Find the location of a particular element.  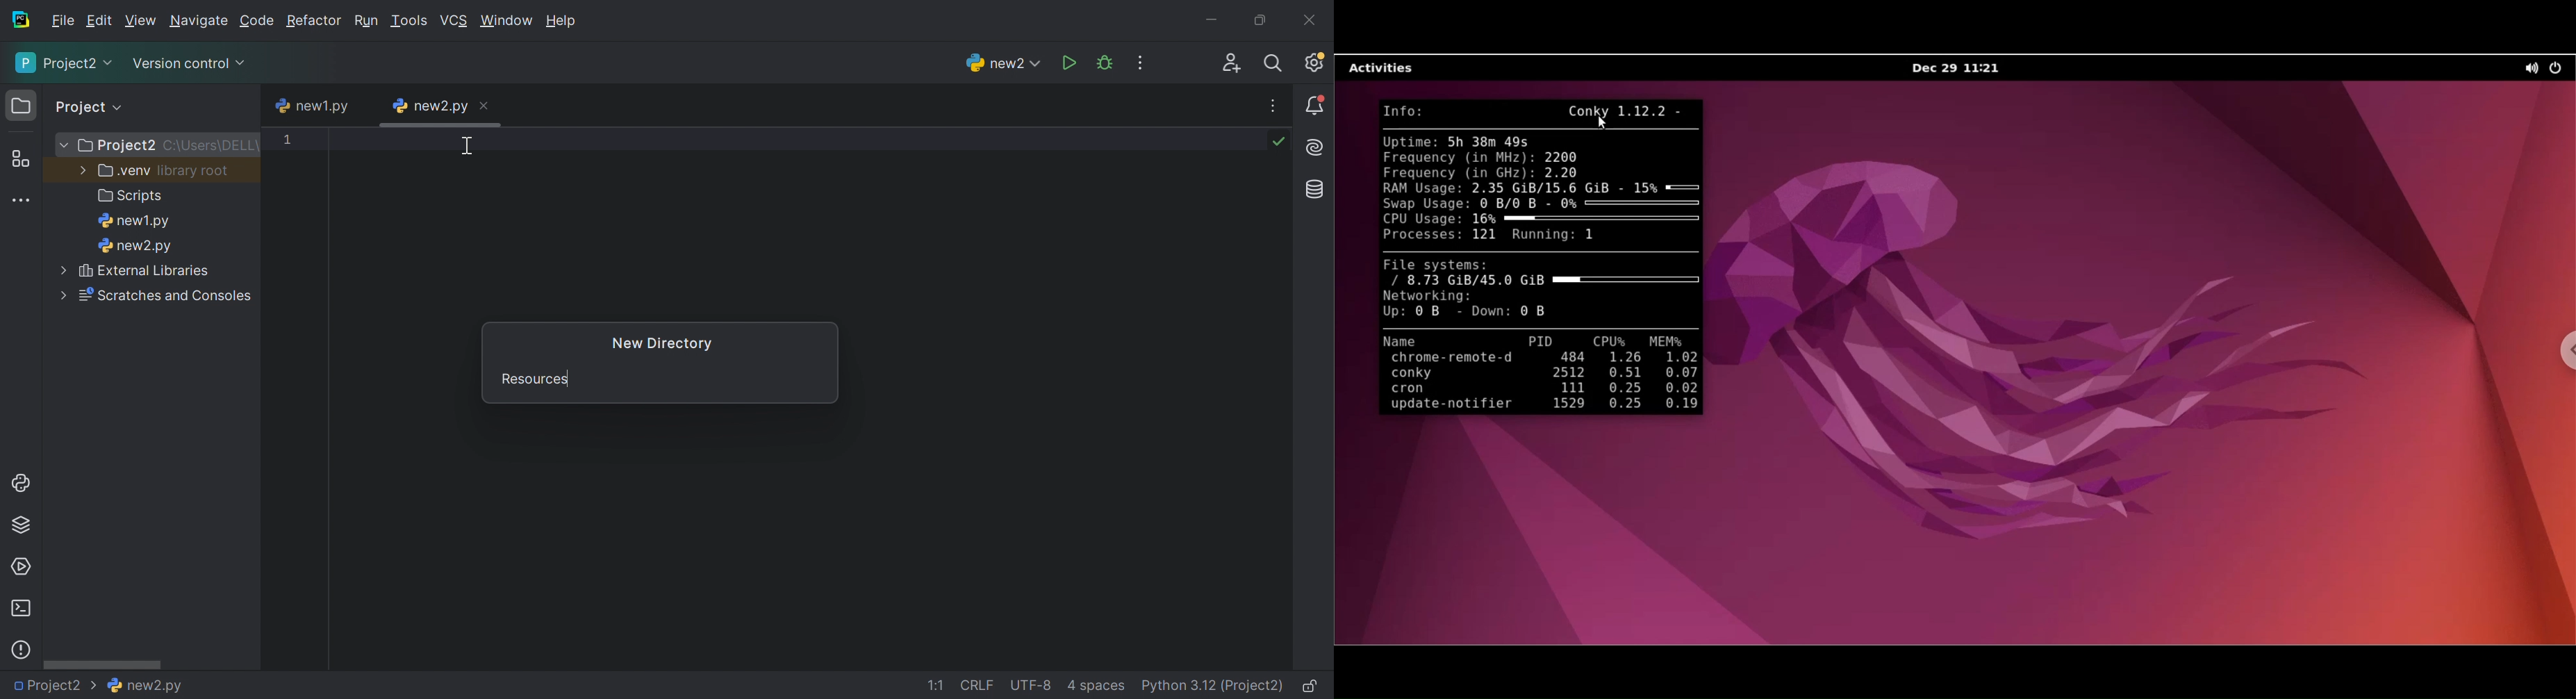

Scroll bar is located at coordinates (101, 661).